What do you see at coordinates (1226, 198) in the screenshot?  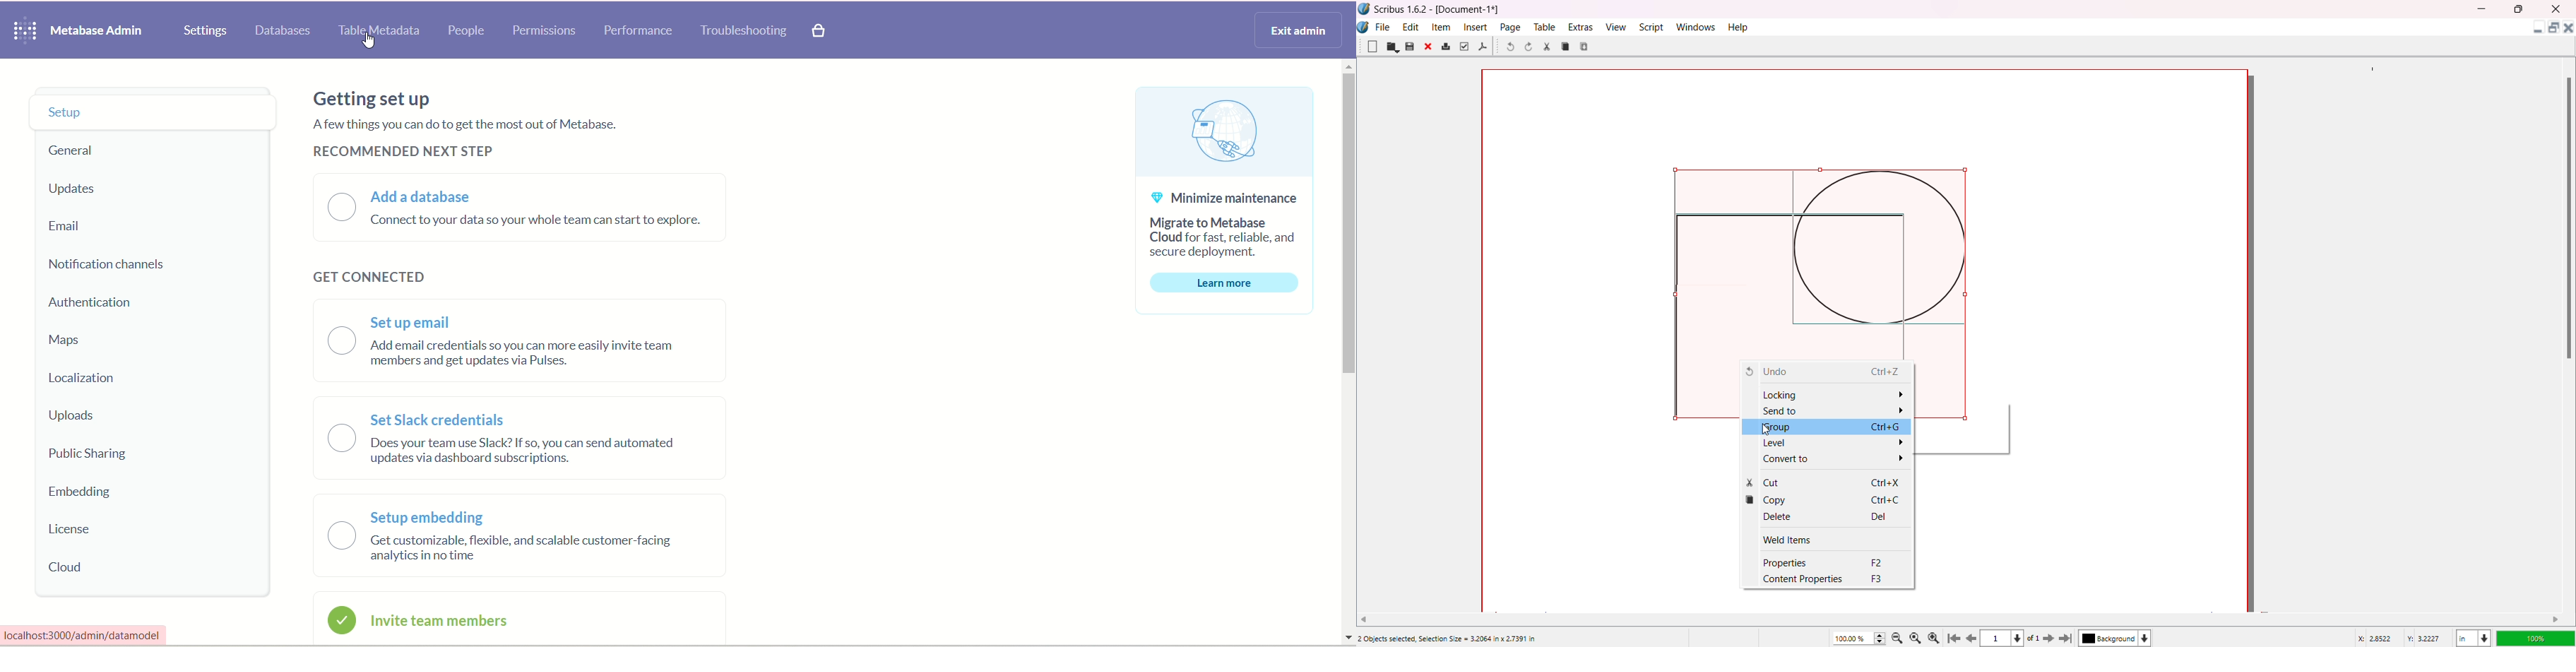 I see `minimize maintenance` at bounding box center [1226, 198].